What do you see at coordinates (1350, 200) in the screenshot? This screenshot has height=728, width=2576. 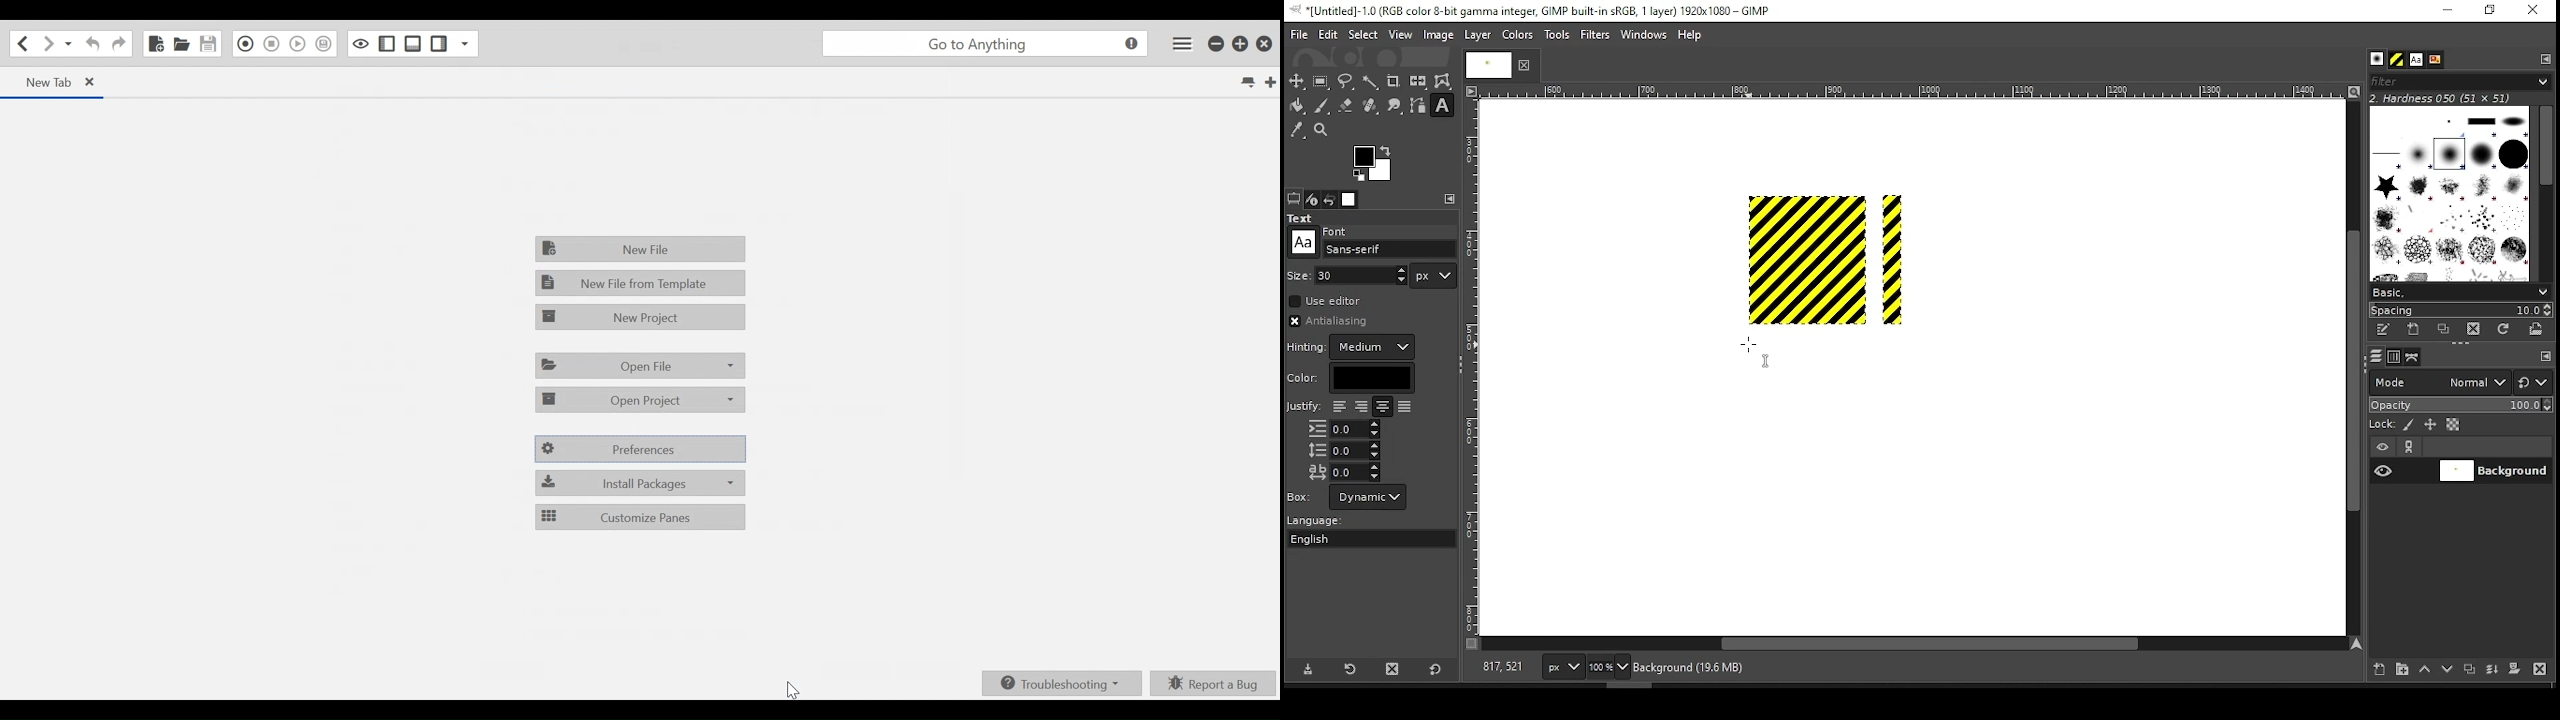 I see `images` at bounding box center [1350, 200].